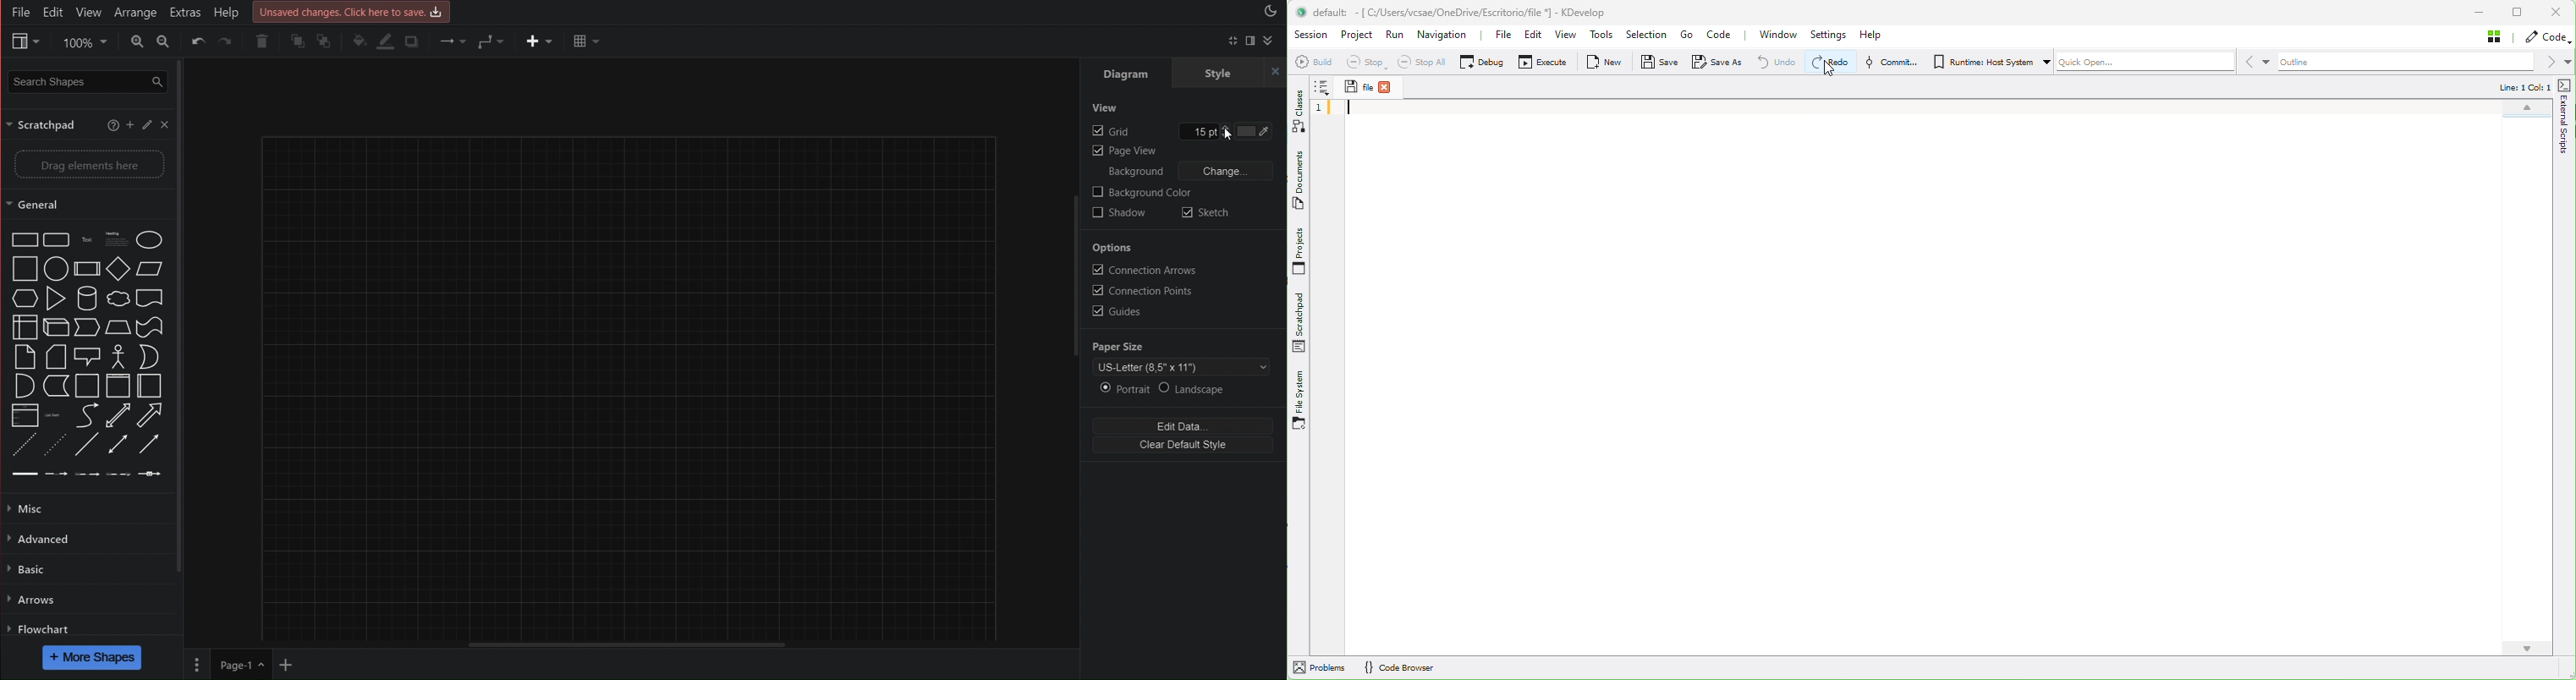  Describe the element at coordinates (1128, 74) in the screenshot. I see `Diagram` at that location.